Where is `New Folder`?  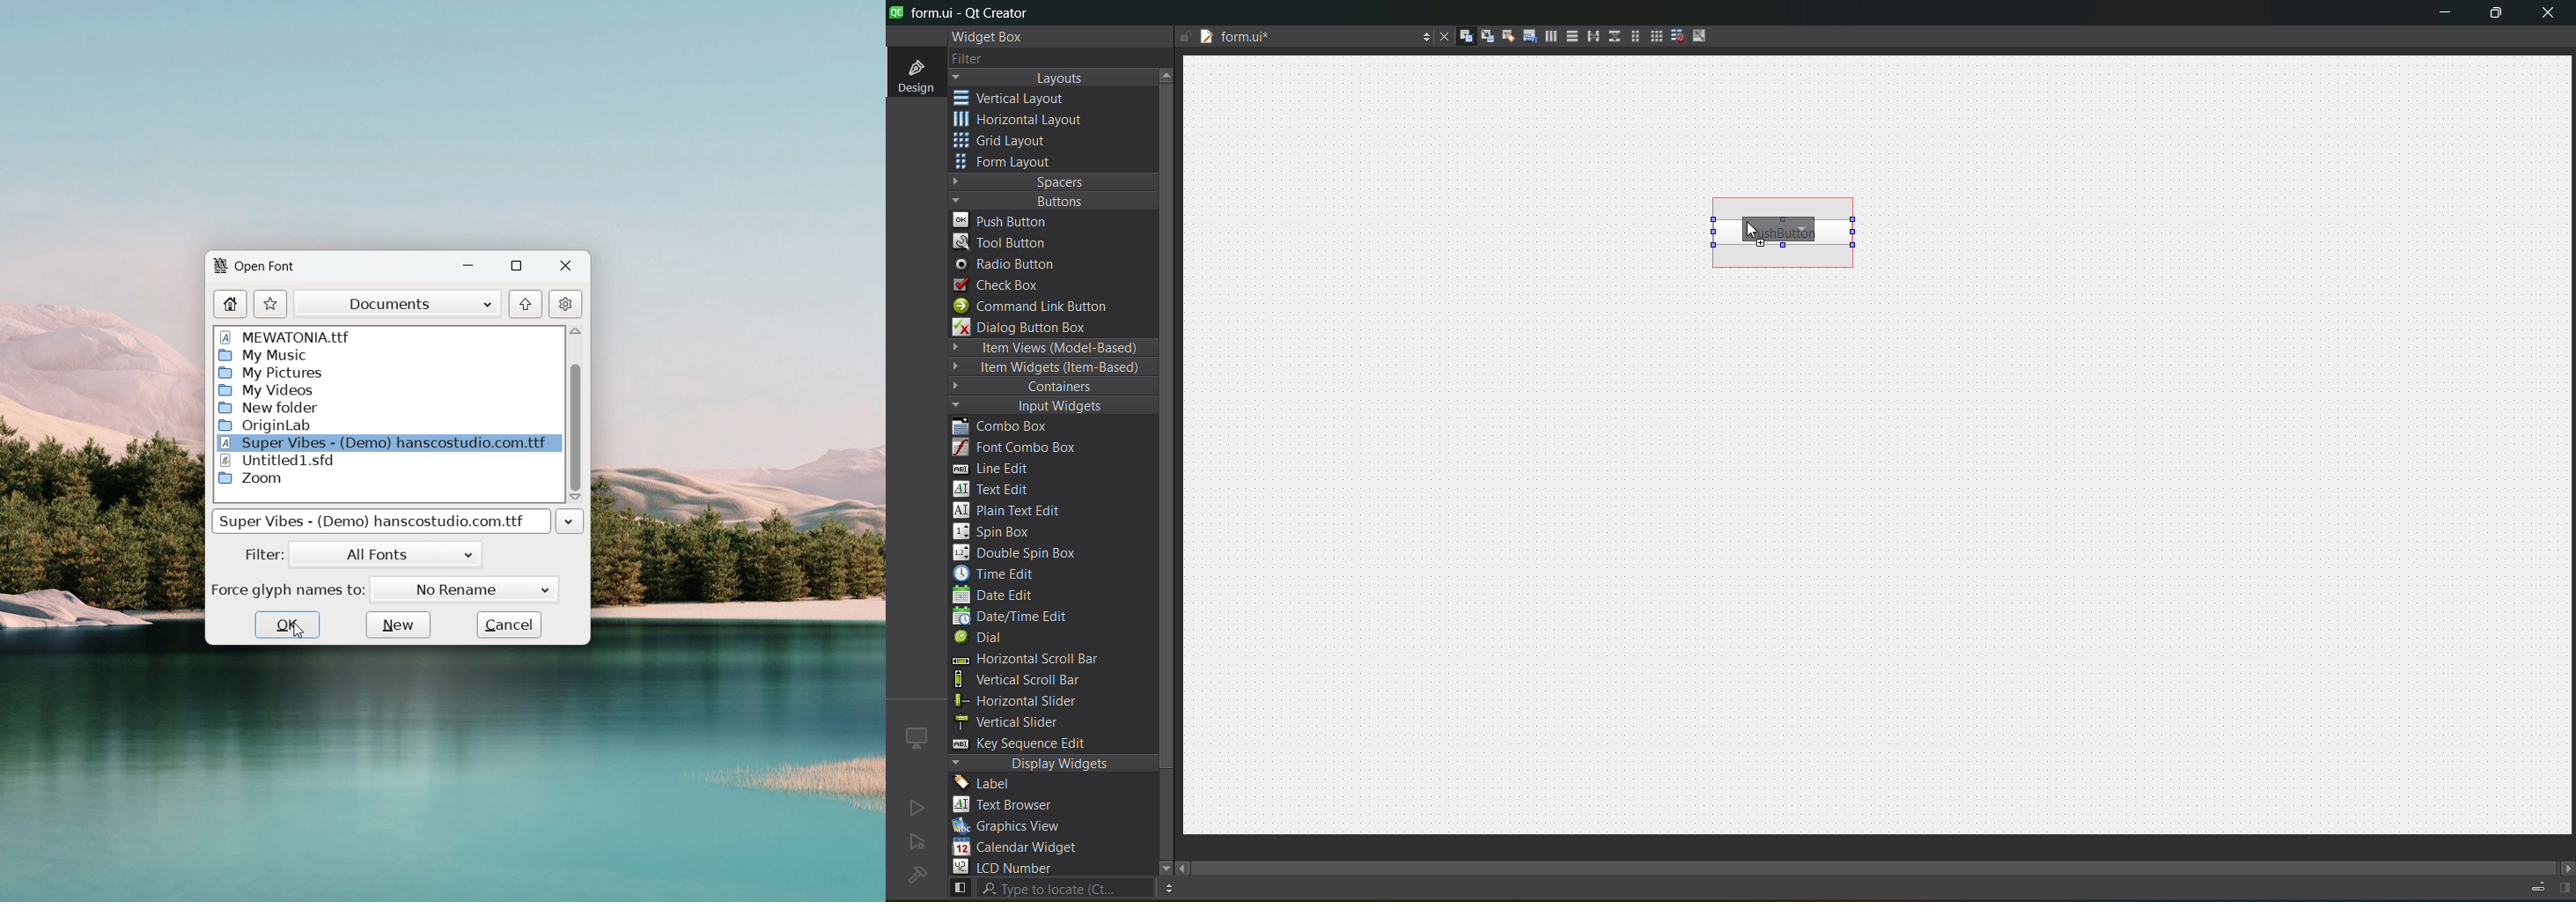
New Folder is located at coordinates (267, 408).